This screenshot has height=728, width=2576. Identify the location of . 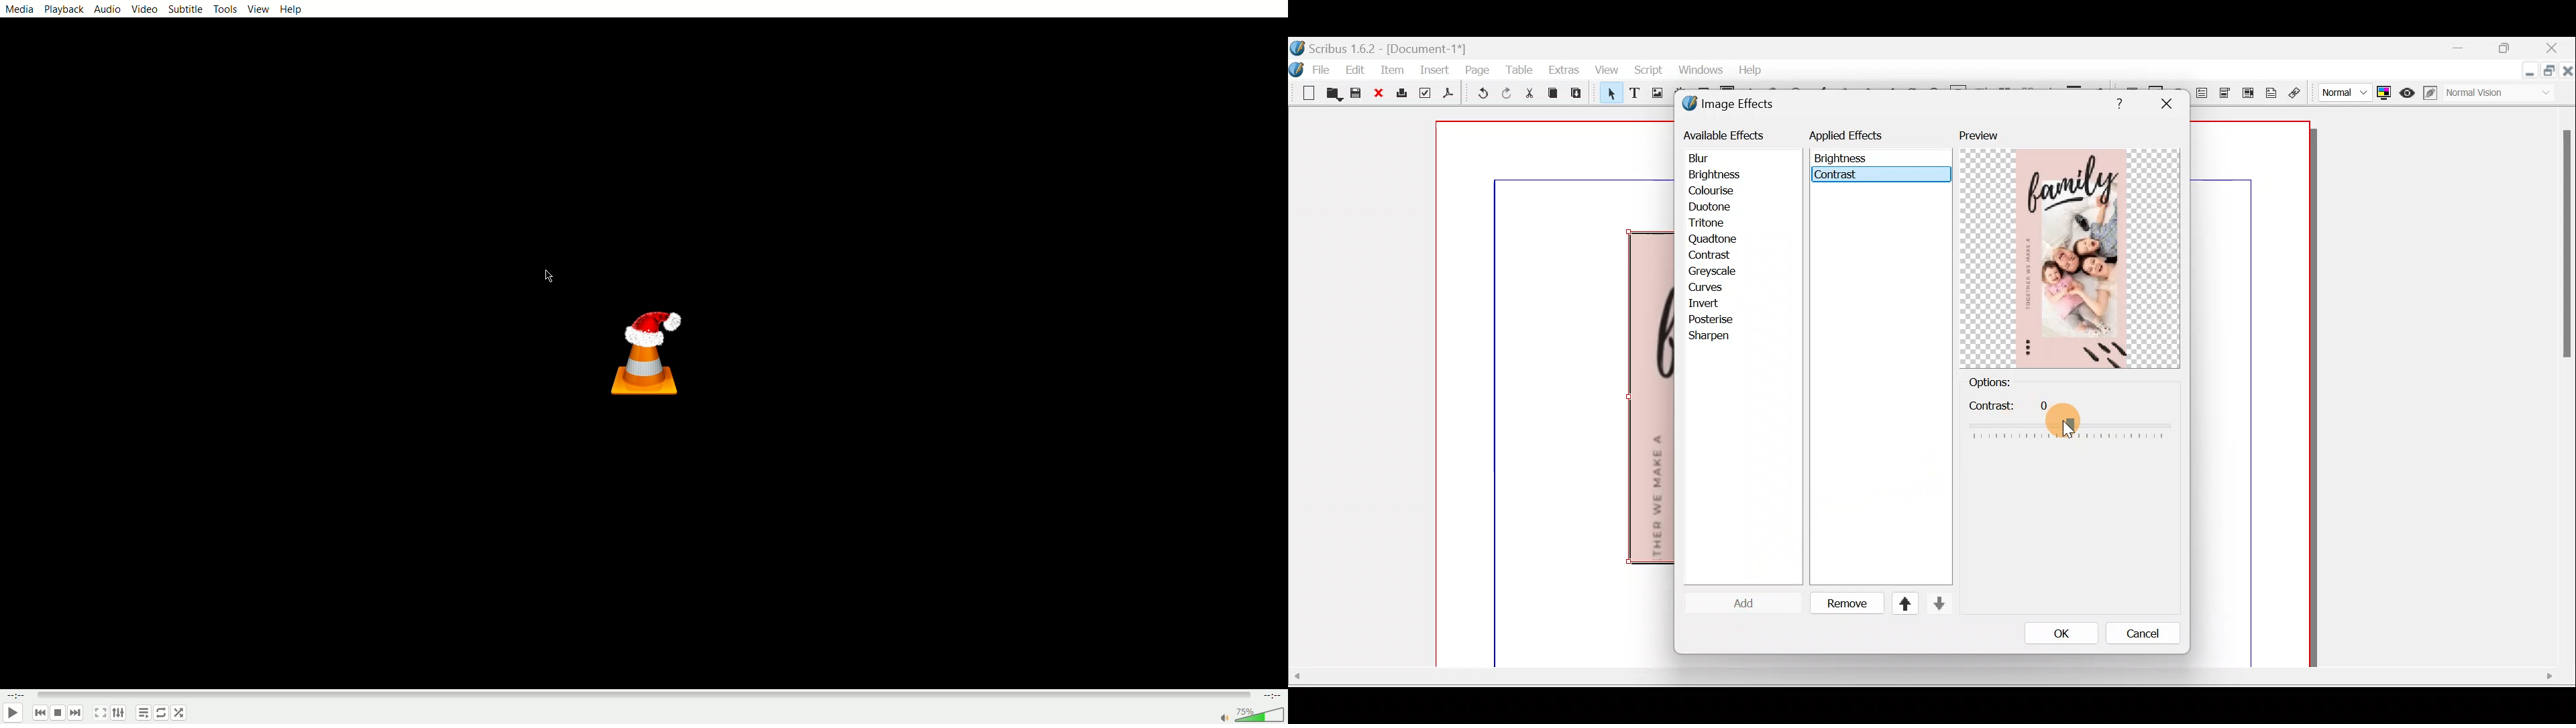
(1921, 676).